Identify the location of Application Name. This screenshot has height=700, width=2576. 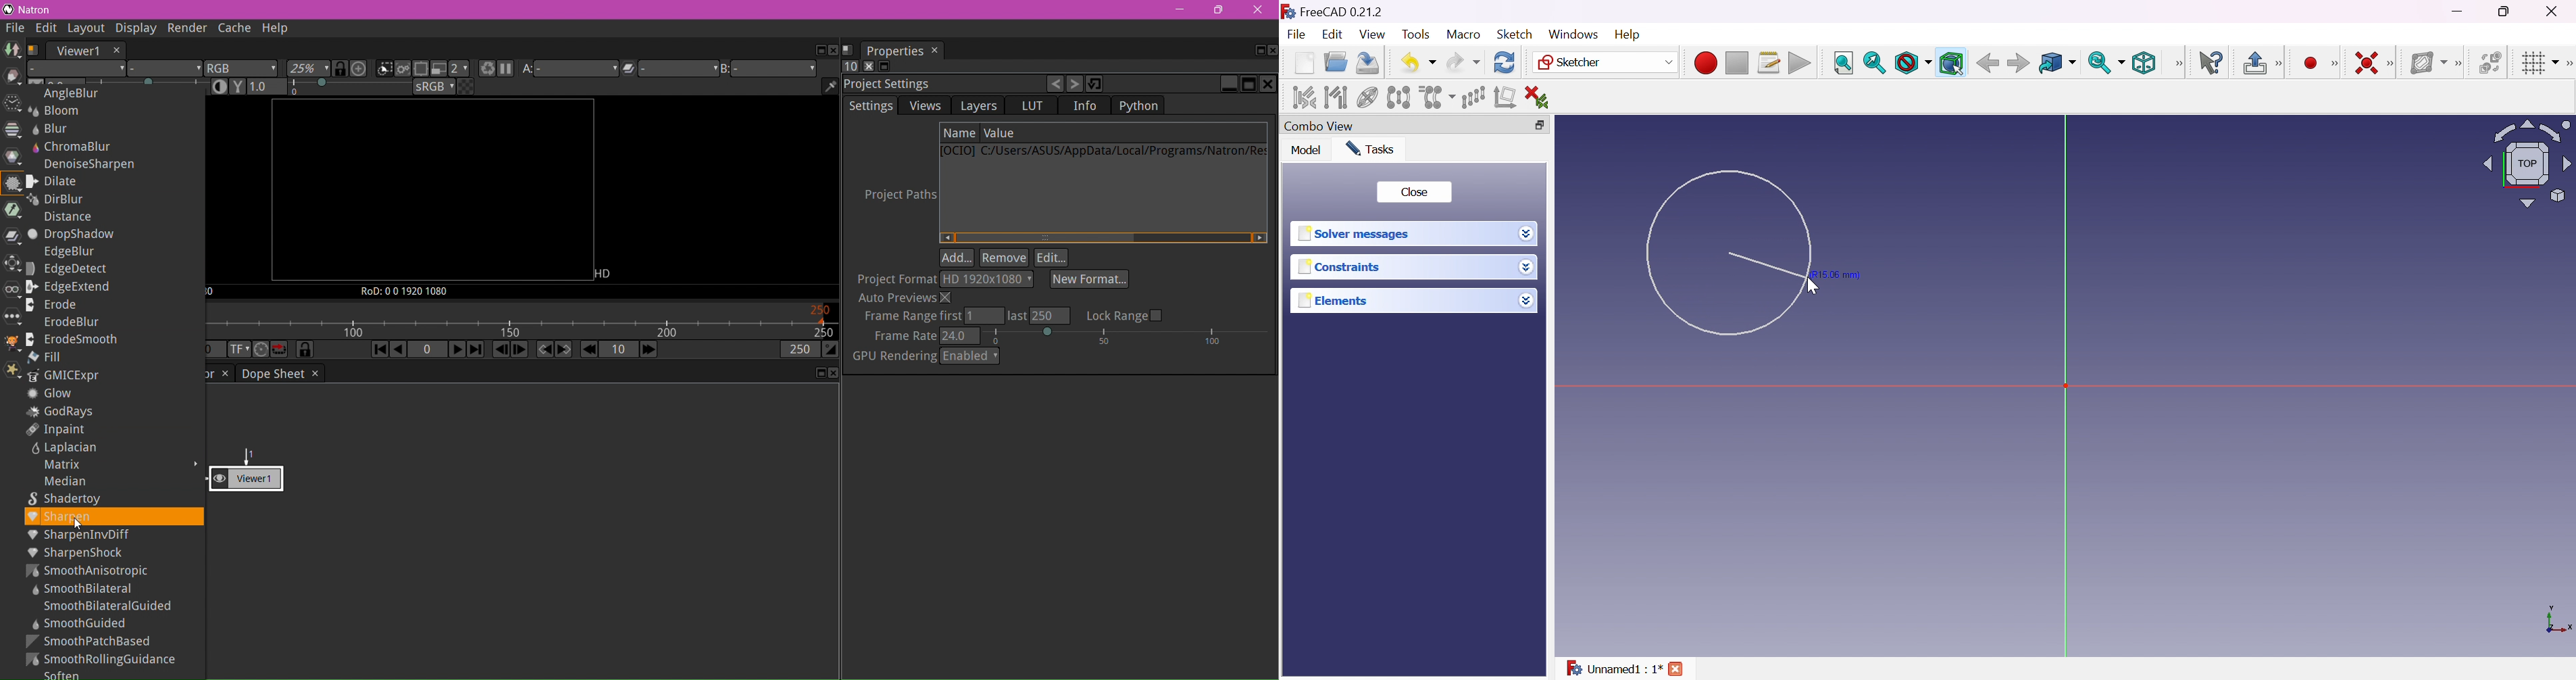
(38, 10).